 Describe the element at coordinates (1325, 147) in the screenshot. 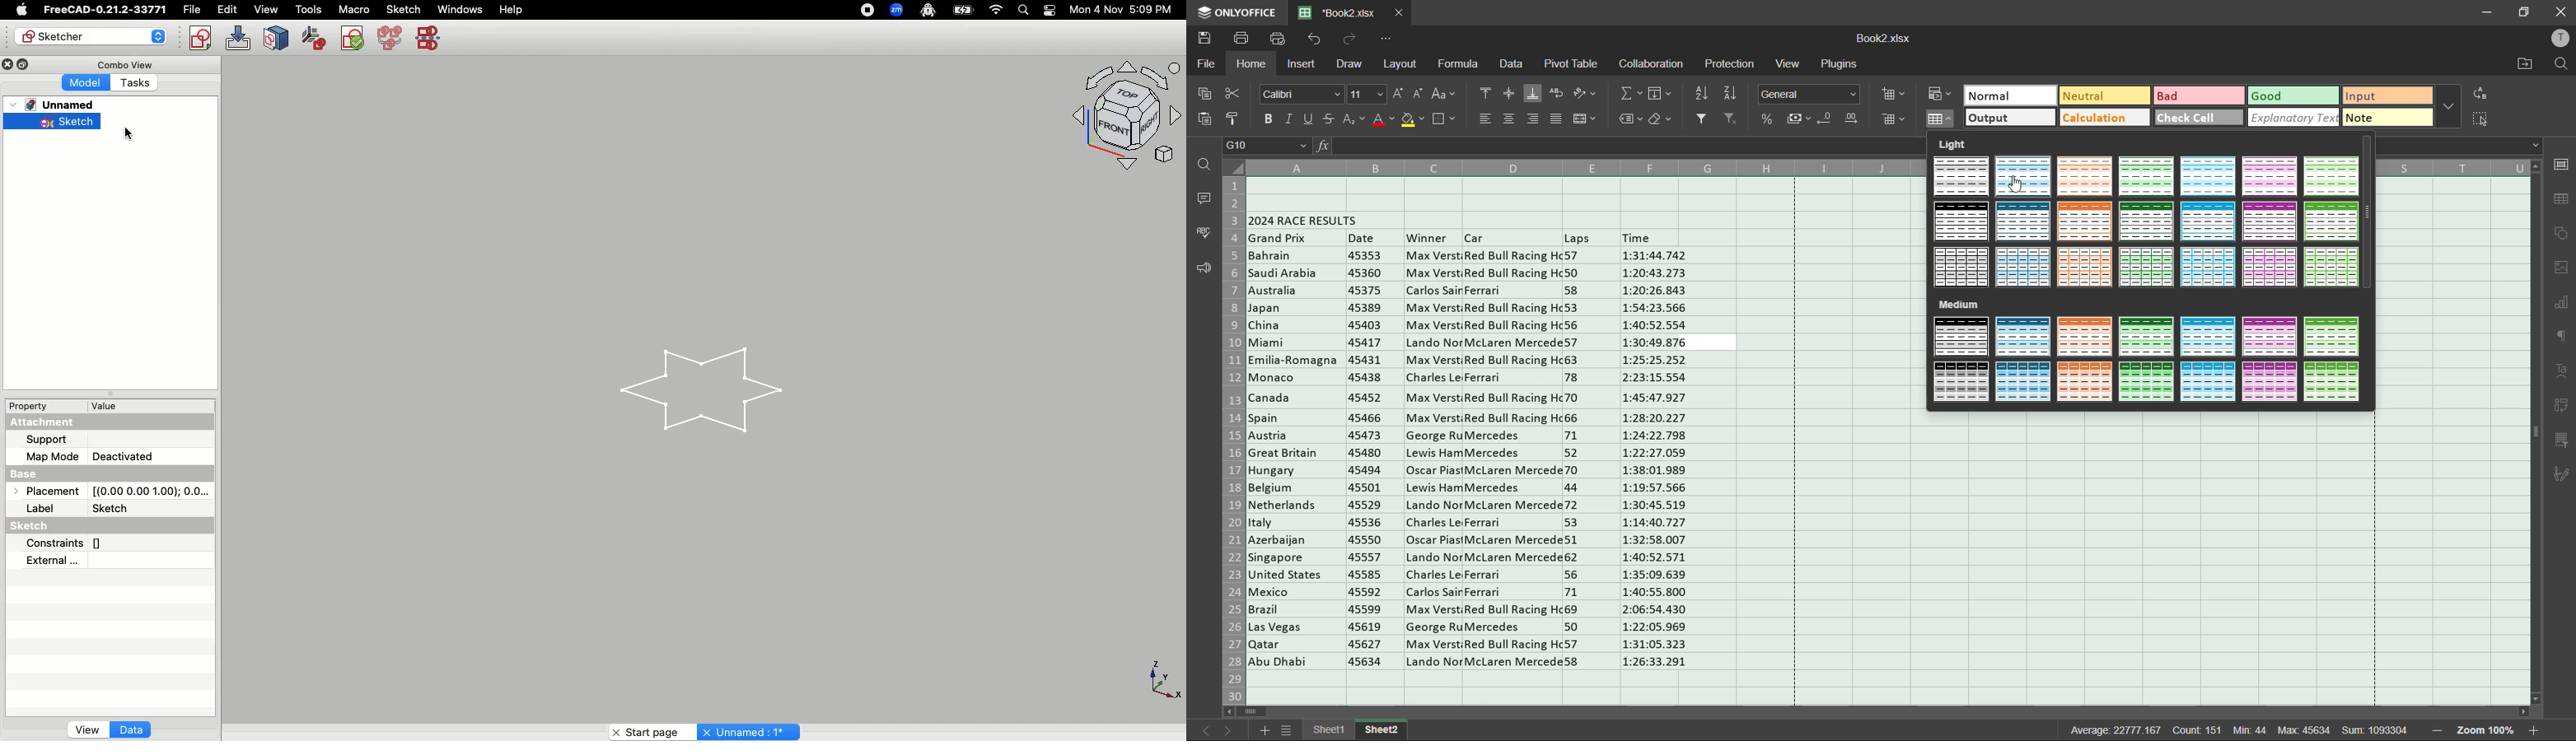

I see `fx` at that location.